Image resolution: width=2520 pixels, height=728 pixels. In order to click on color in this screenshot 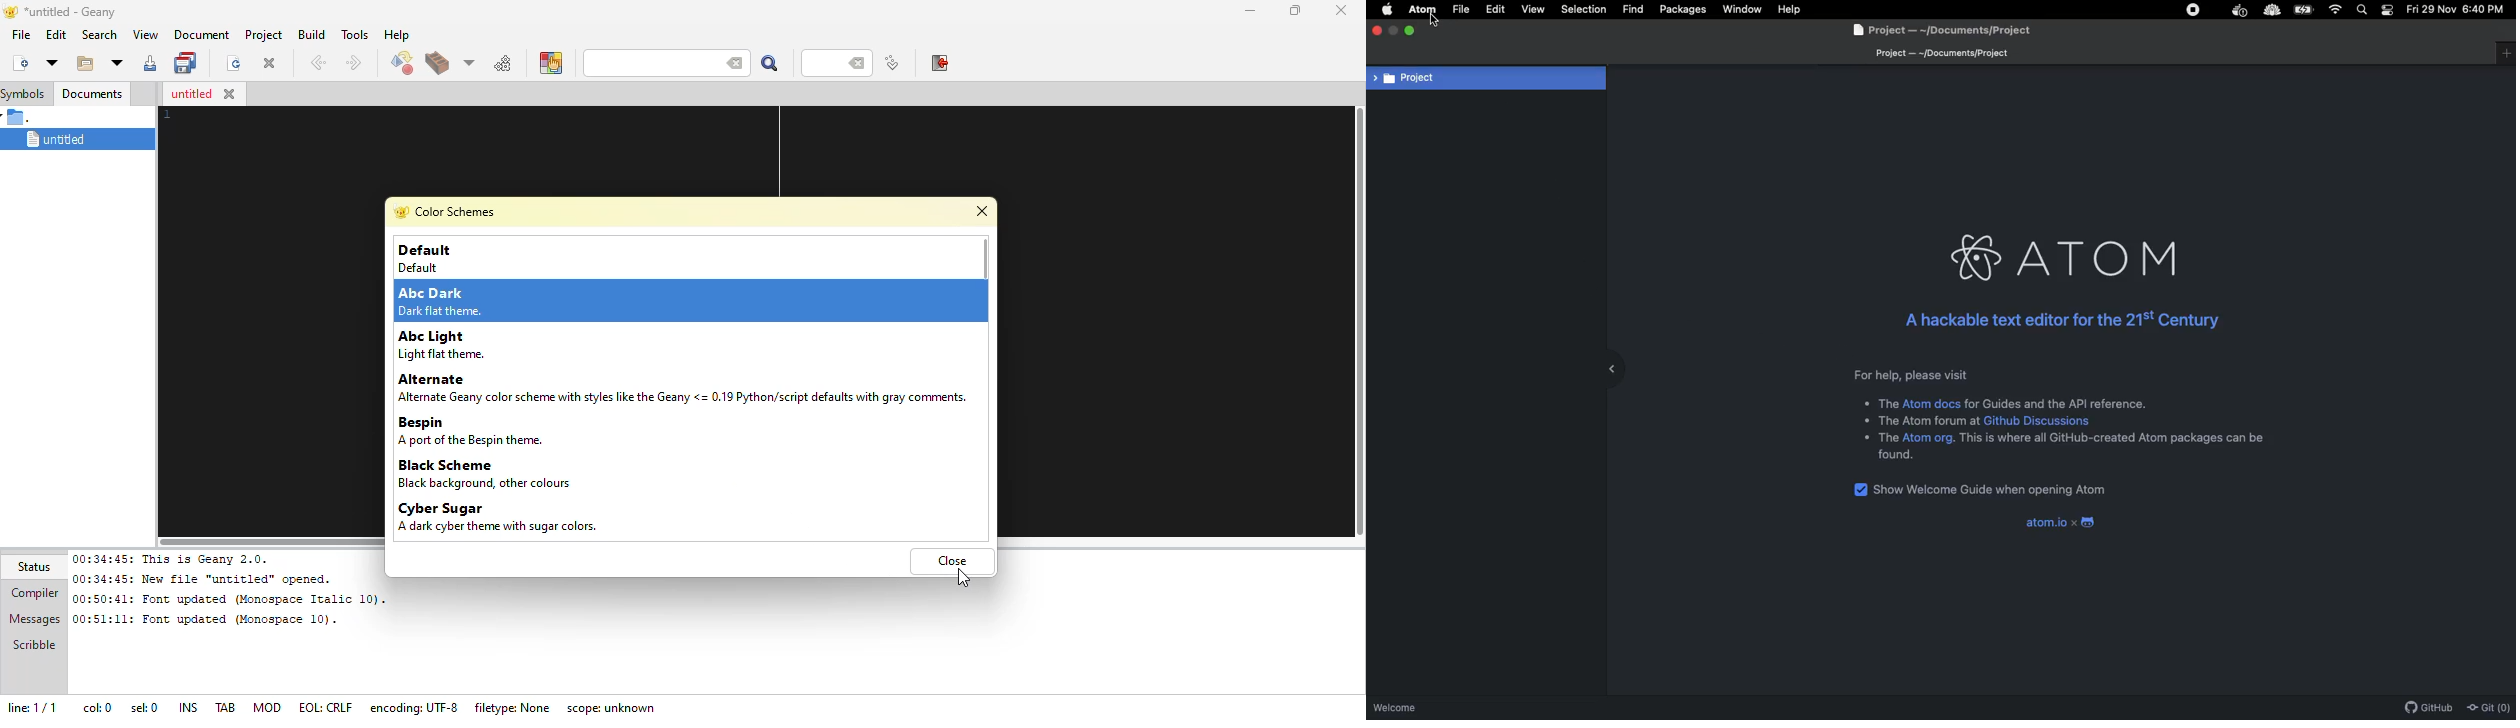, I will do `click(550, 63)`.